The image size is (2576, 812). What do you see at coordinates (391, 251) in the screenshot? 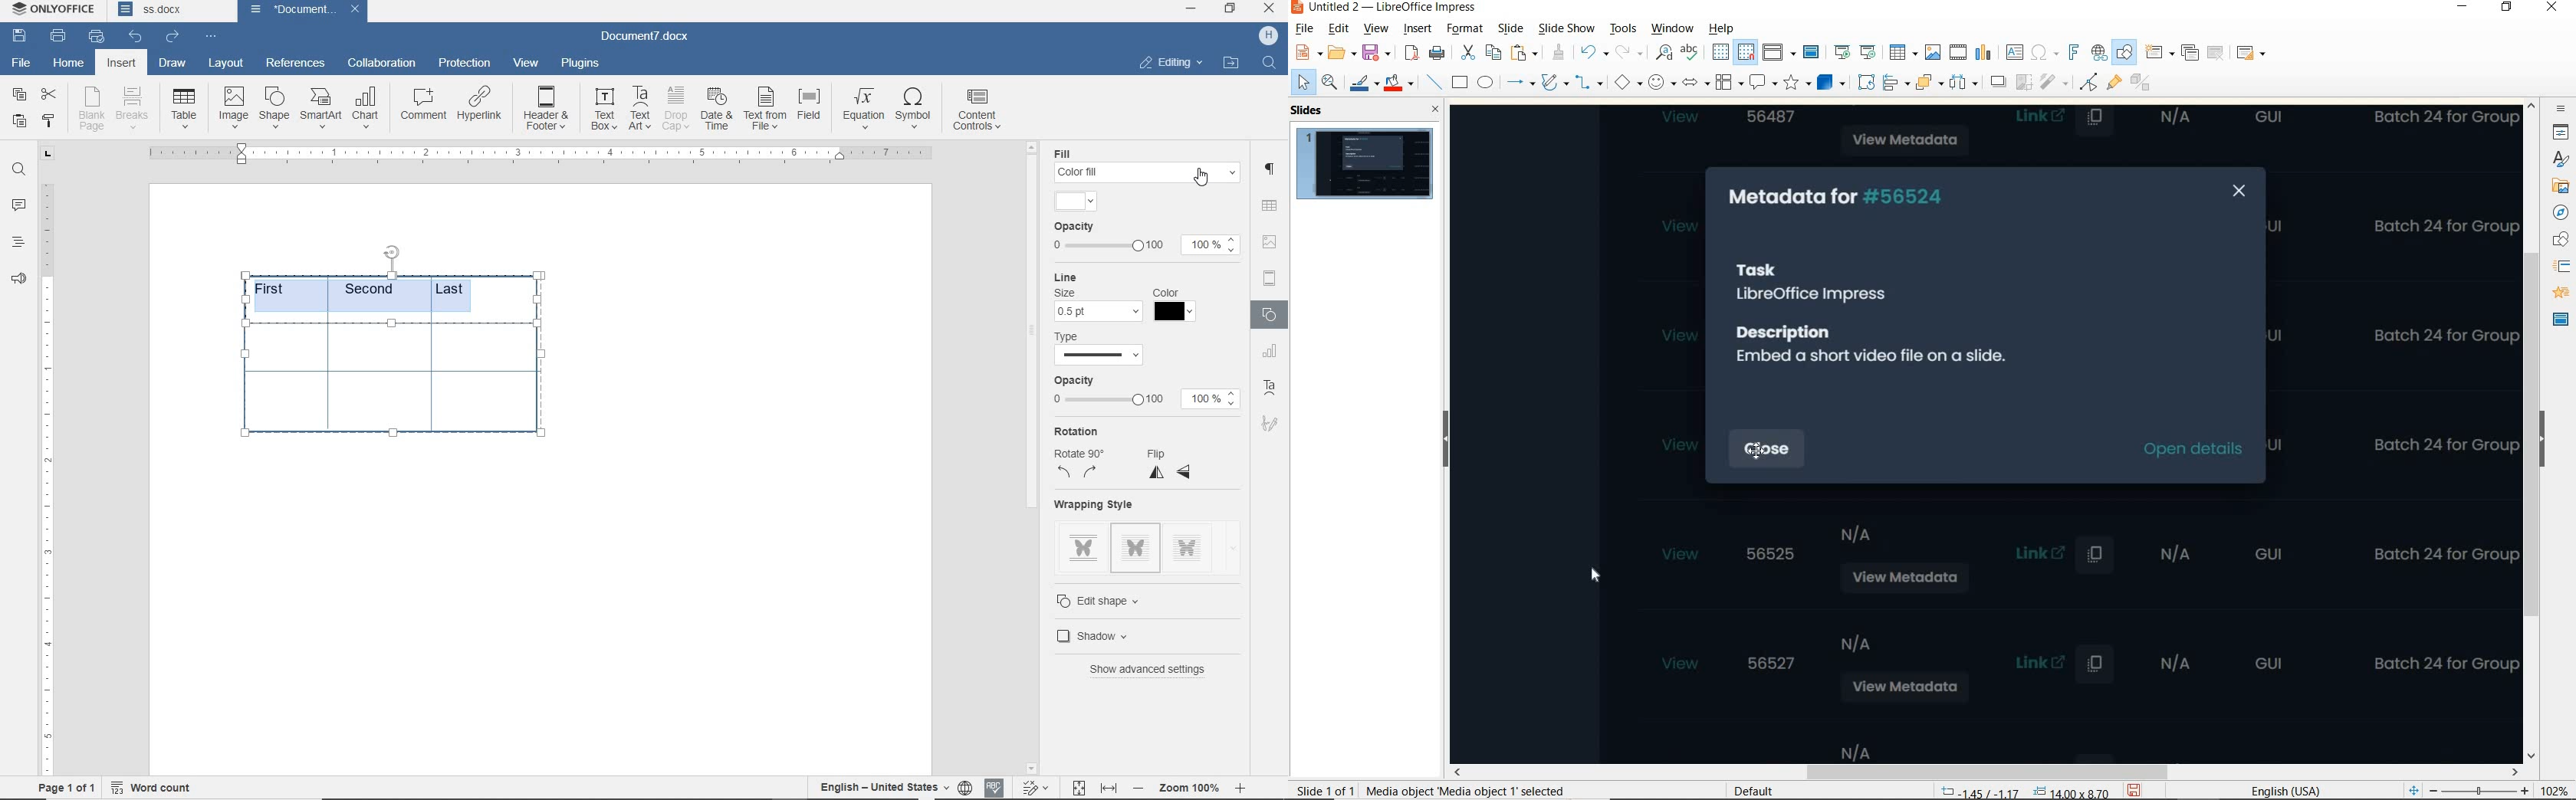
I see `position table` at bounding box center [391, 251].